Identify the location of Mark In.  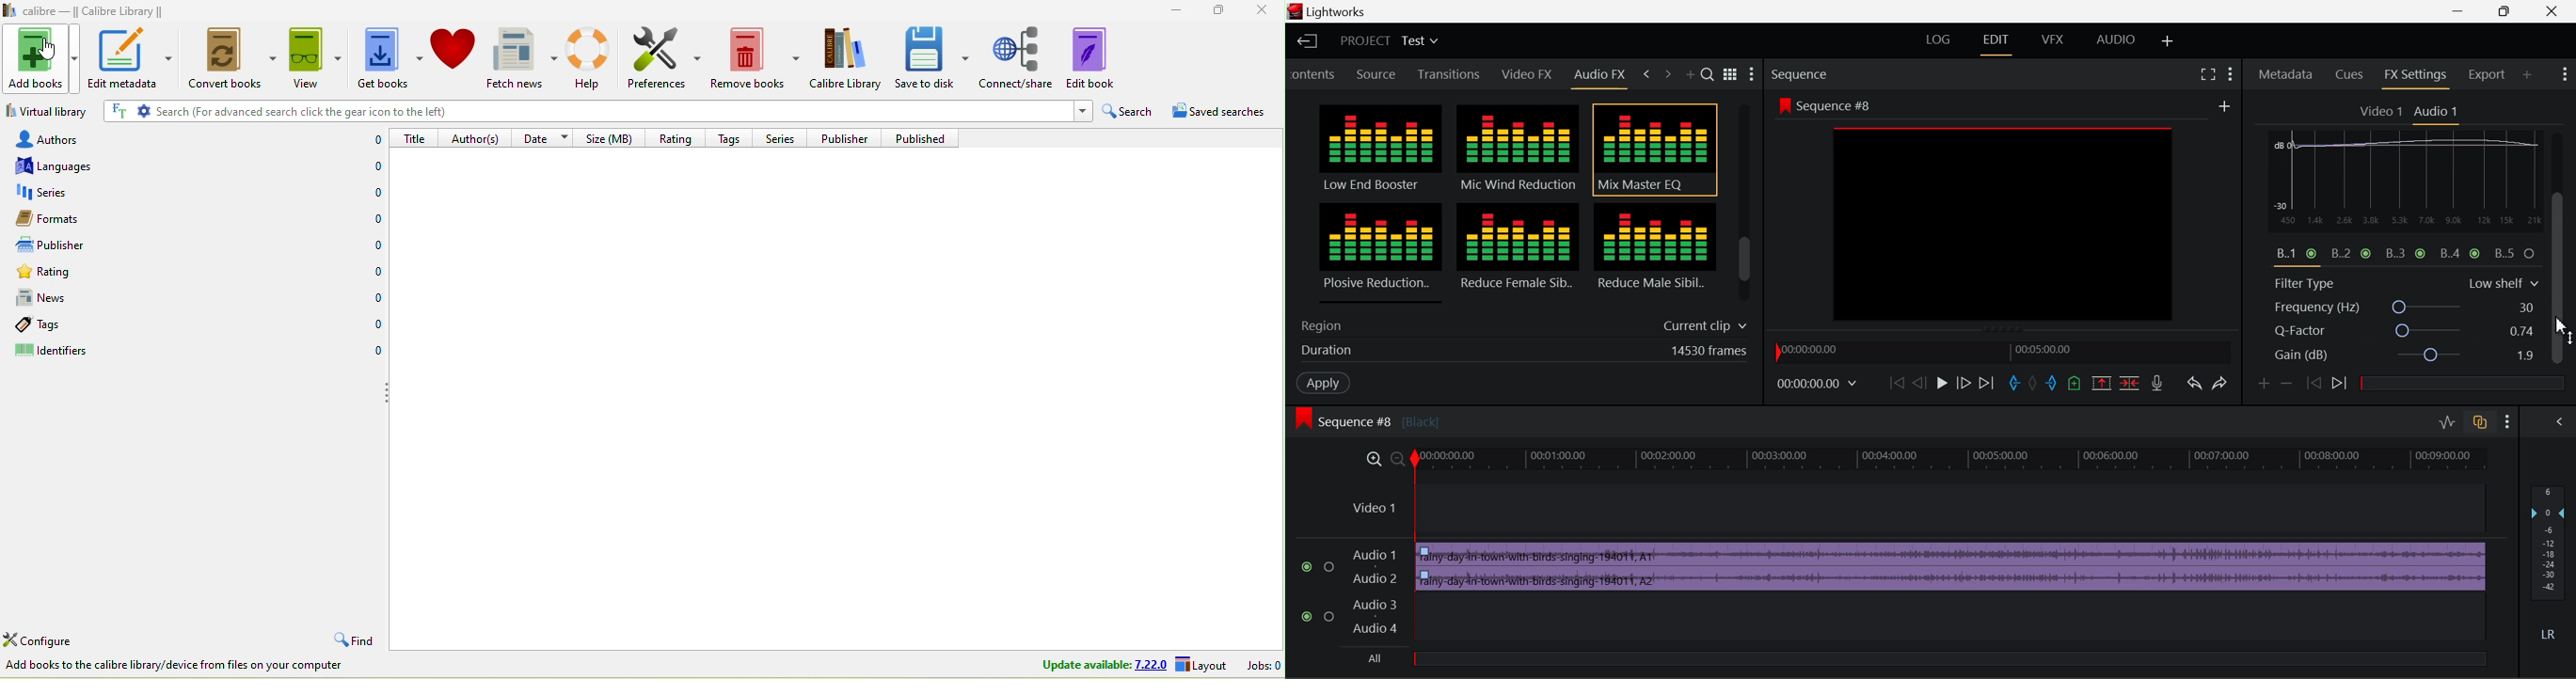
(2017, 384).